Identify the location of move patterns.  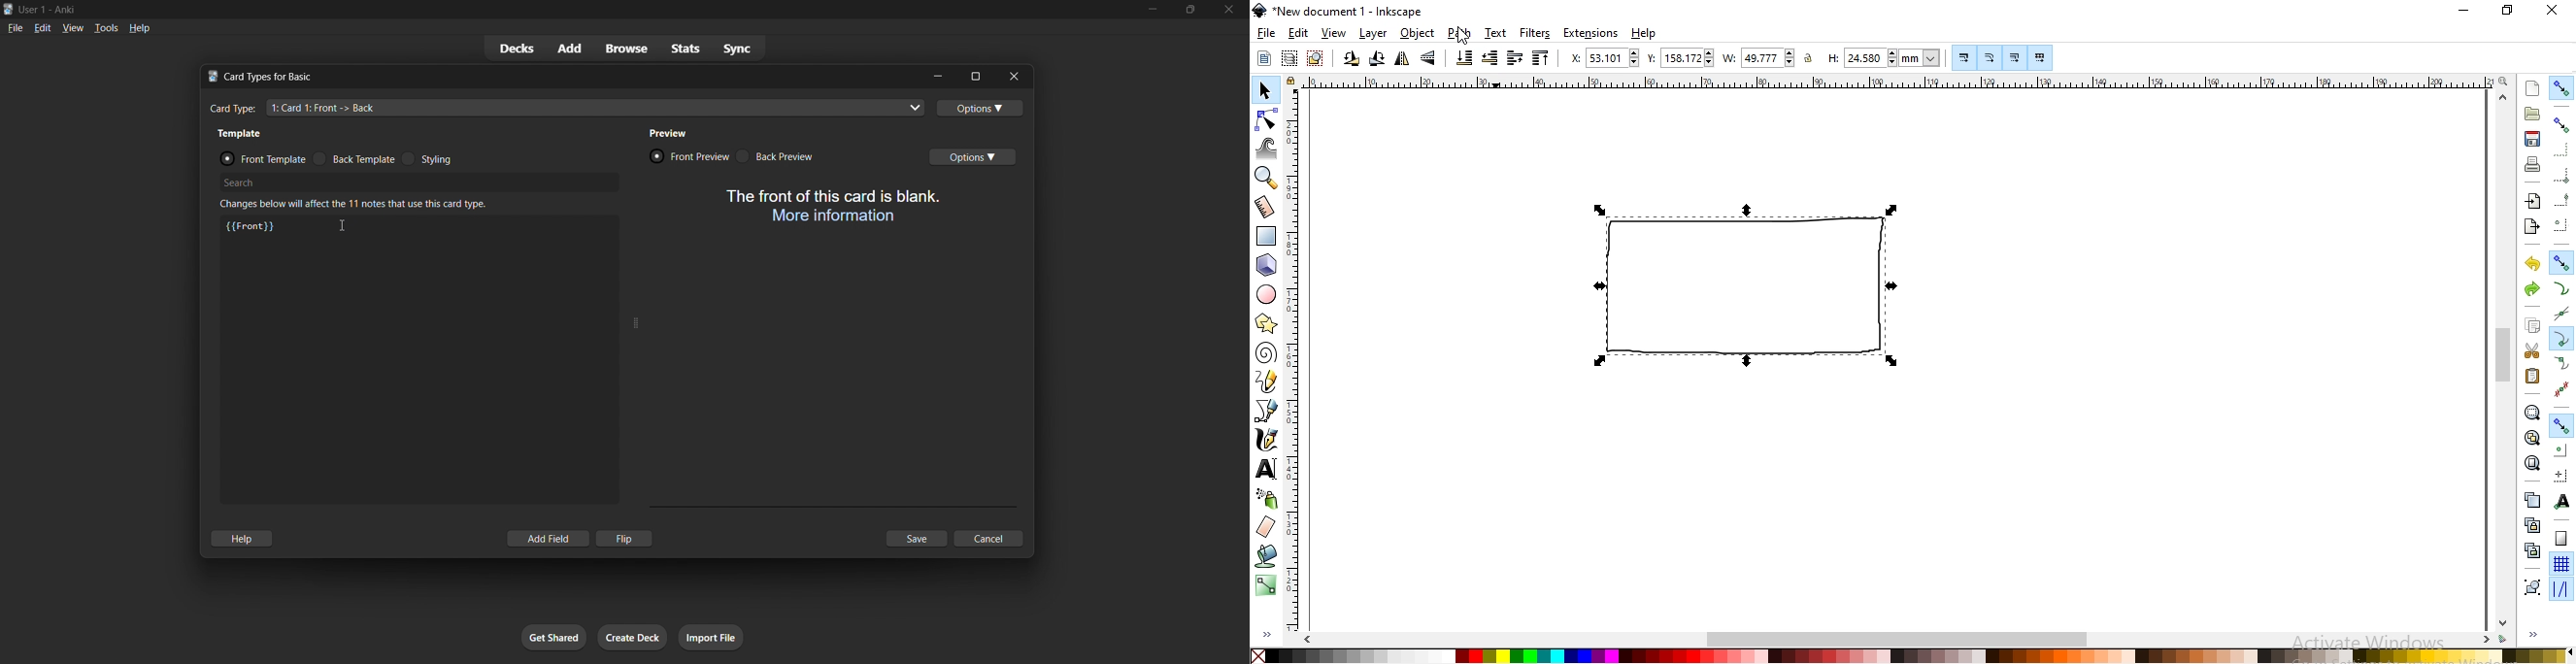
(2043, 57).